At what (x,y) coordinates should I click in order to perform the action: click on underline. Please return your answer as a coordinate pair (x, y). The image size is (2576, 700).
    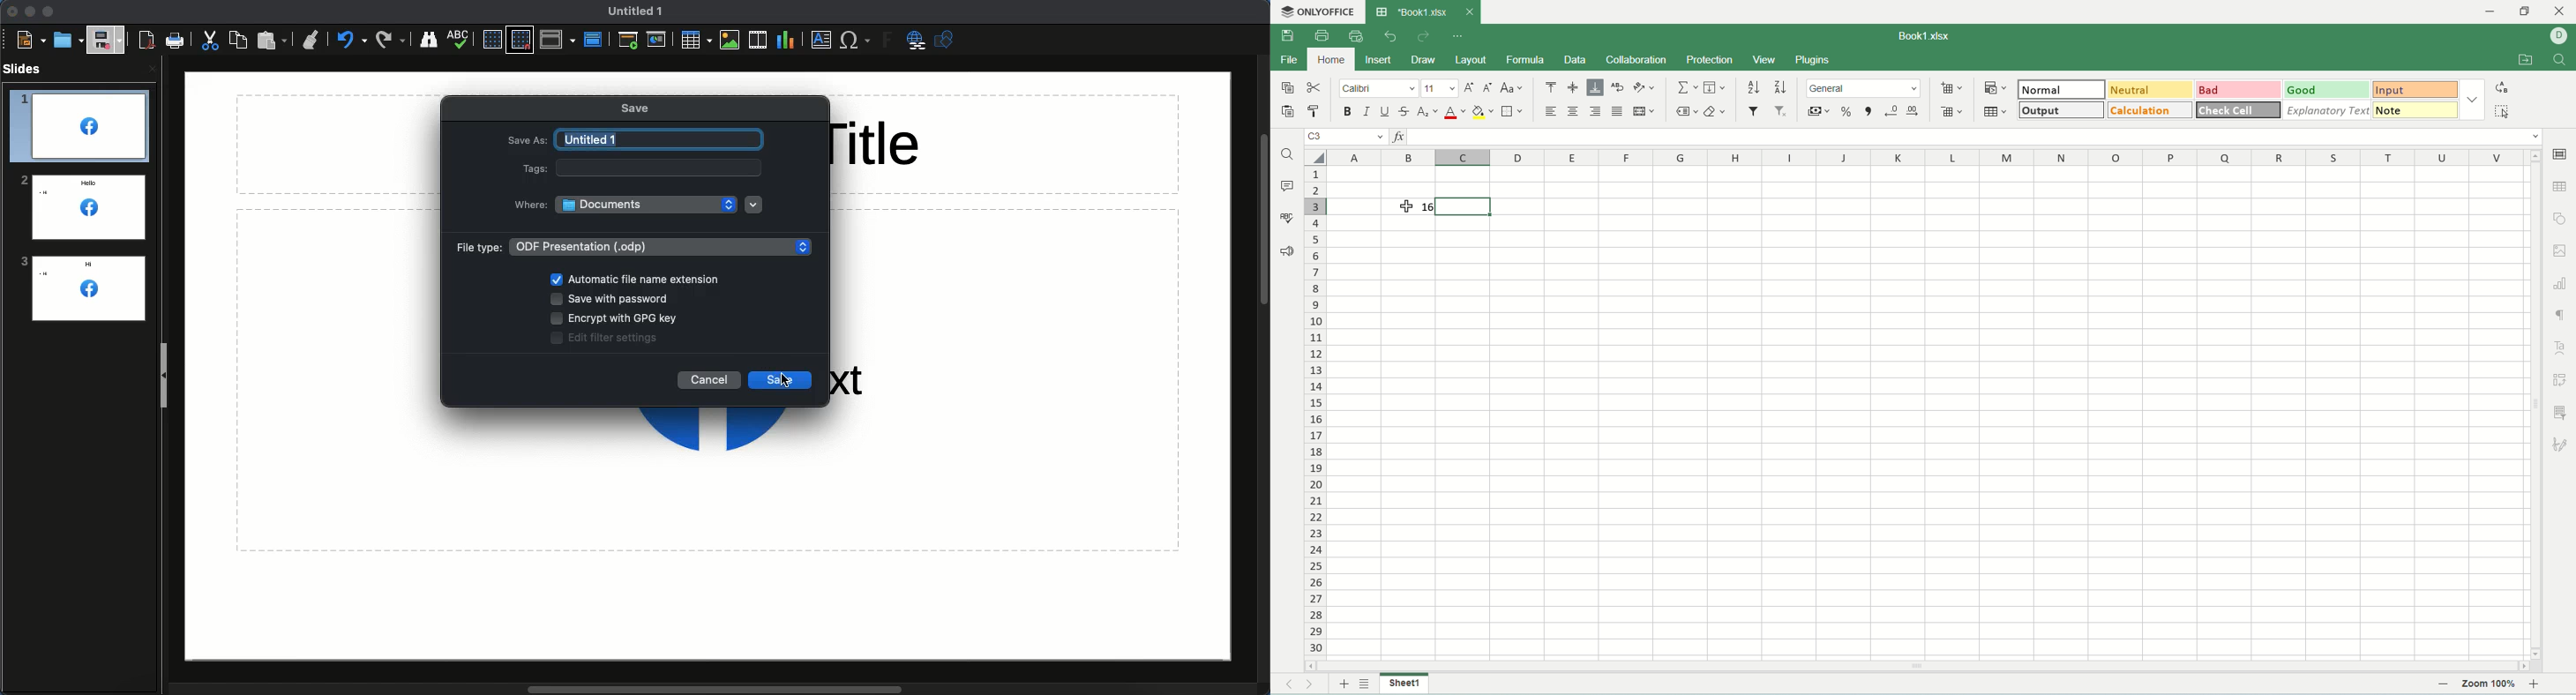
    Looking at the image, I should click on (1383, 112).